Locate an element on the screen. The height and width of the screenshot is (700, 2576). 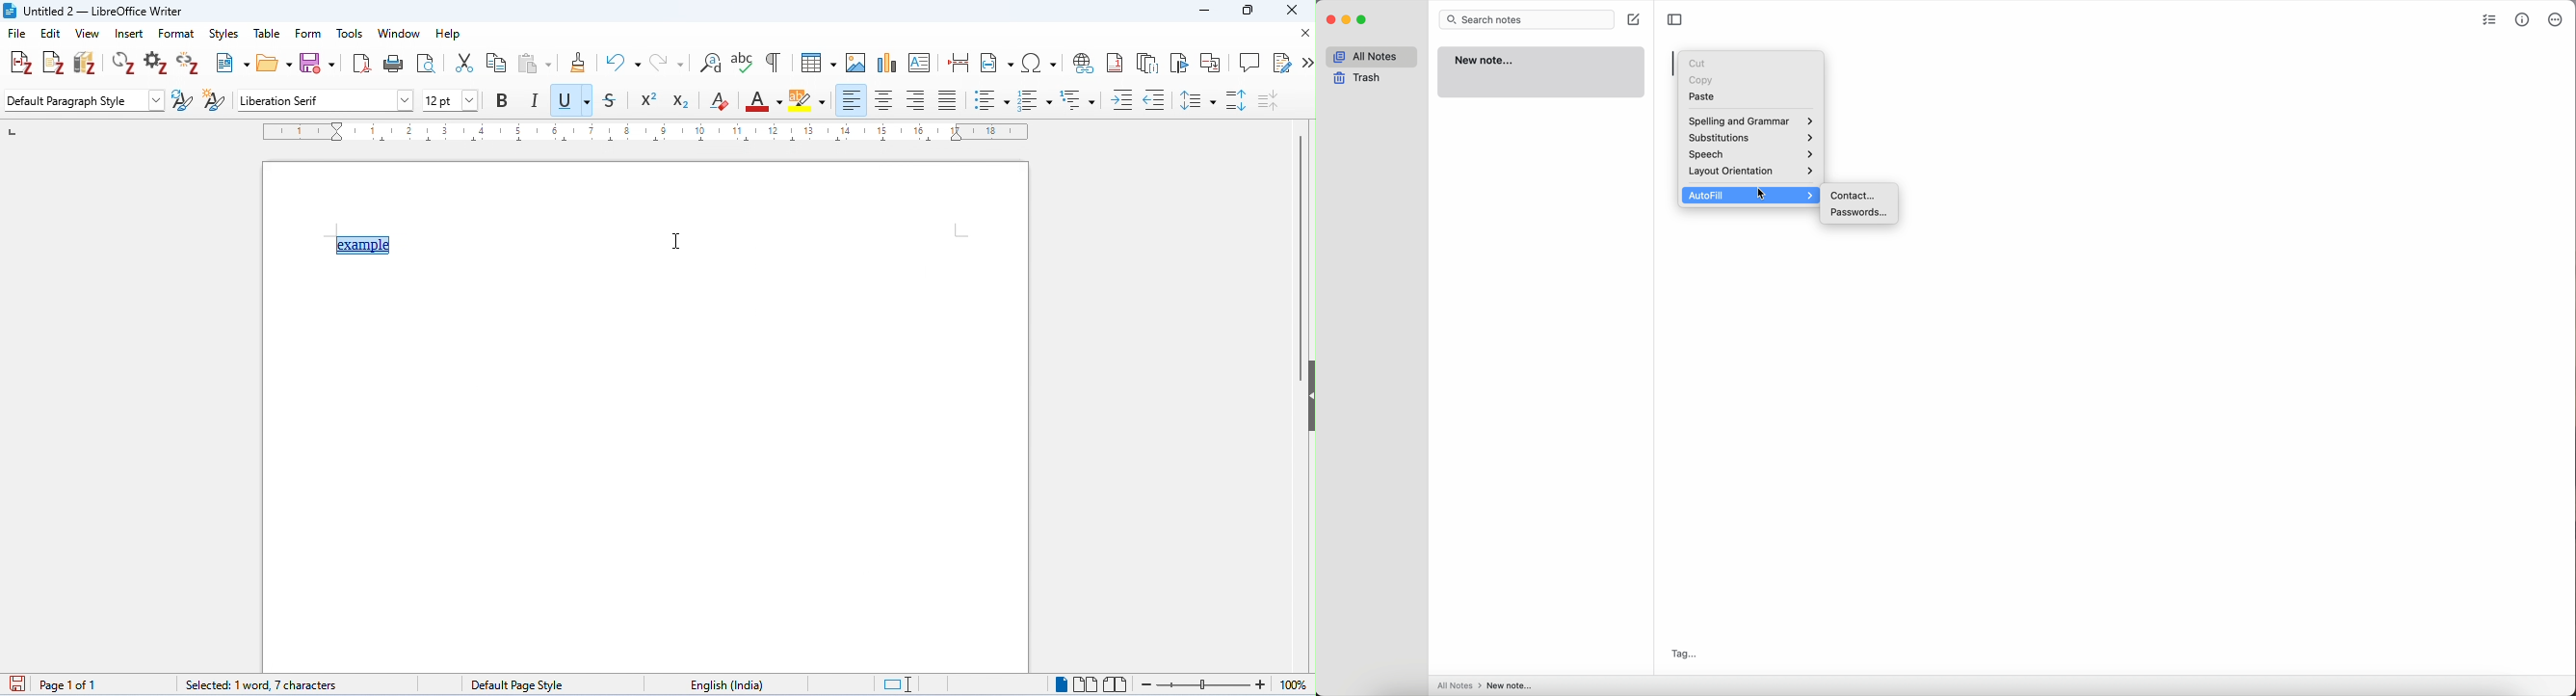
save is located at coordinates (20, 684).